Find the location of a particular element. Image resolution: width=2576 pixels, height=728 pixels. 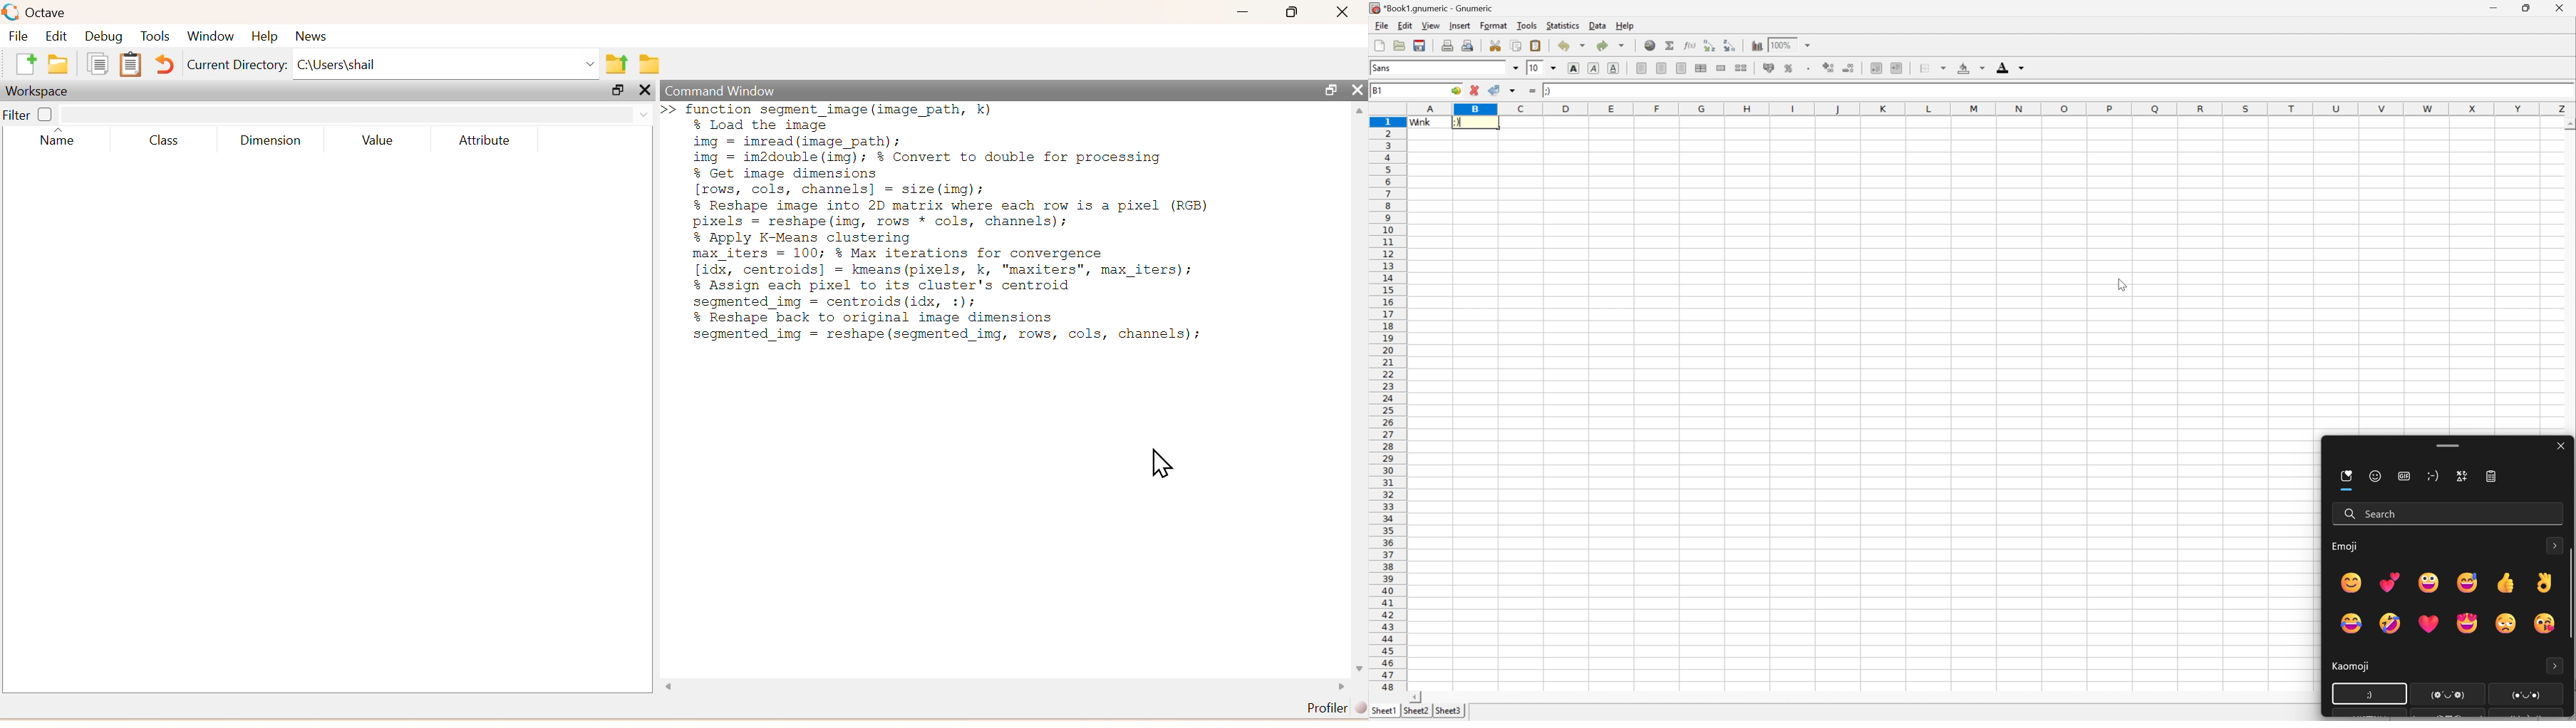

data is located at coordinates (1596, 25).